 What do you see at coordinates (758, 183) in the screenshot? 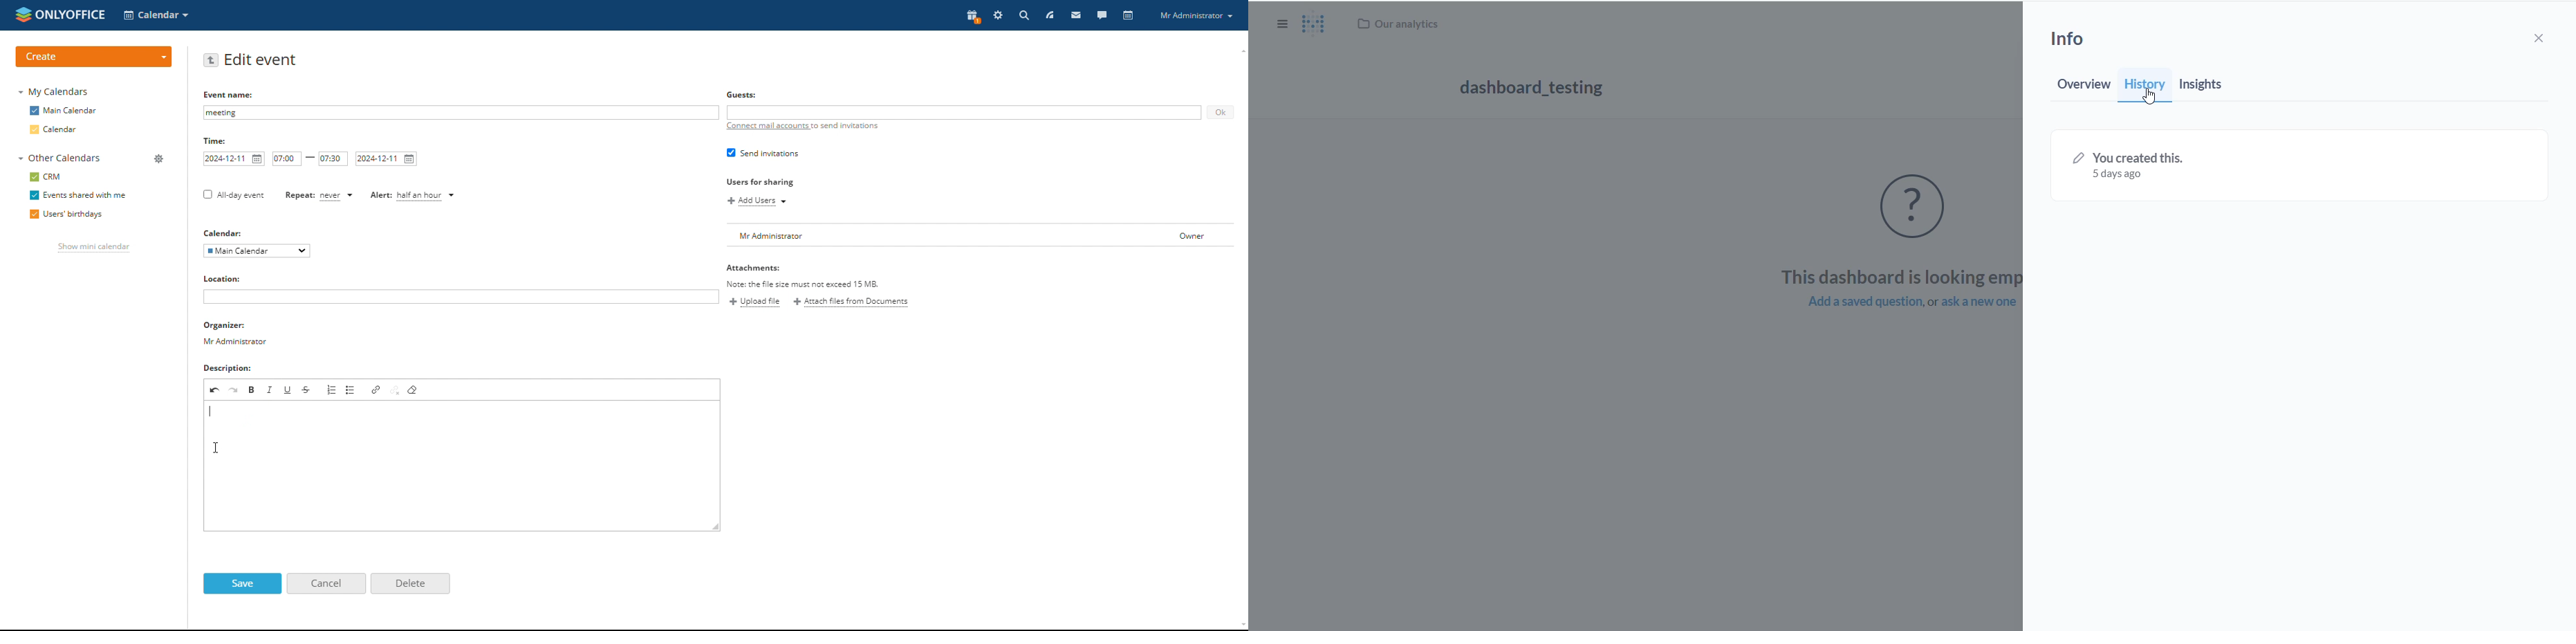
I see `Users for sharing` at bounding box center [758, 183].